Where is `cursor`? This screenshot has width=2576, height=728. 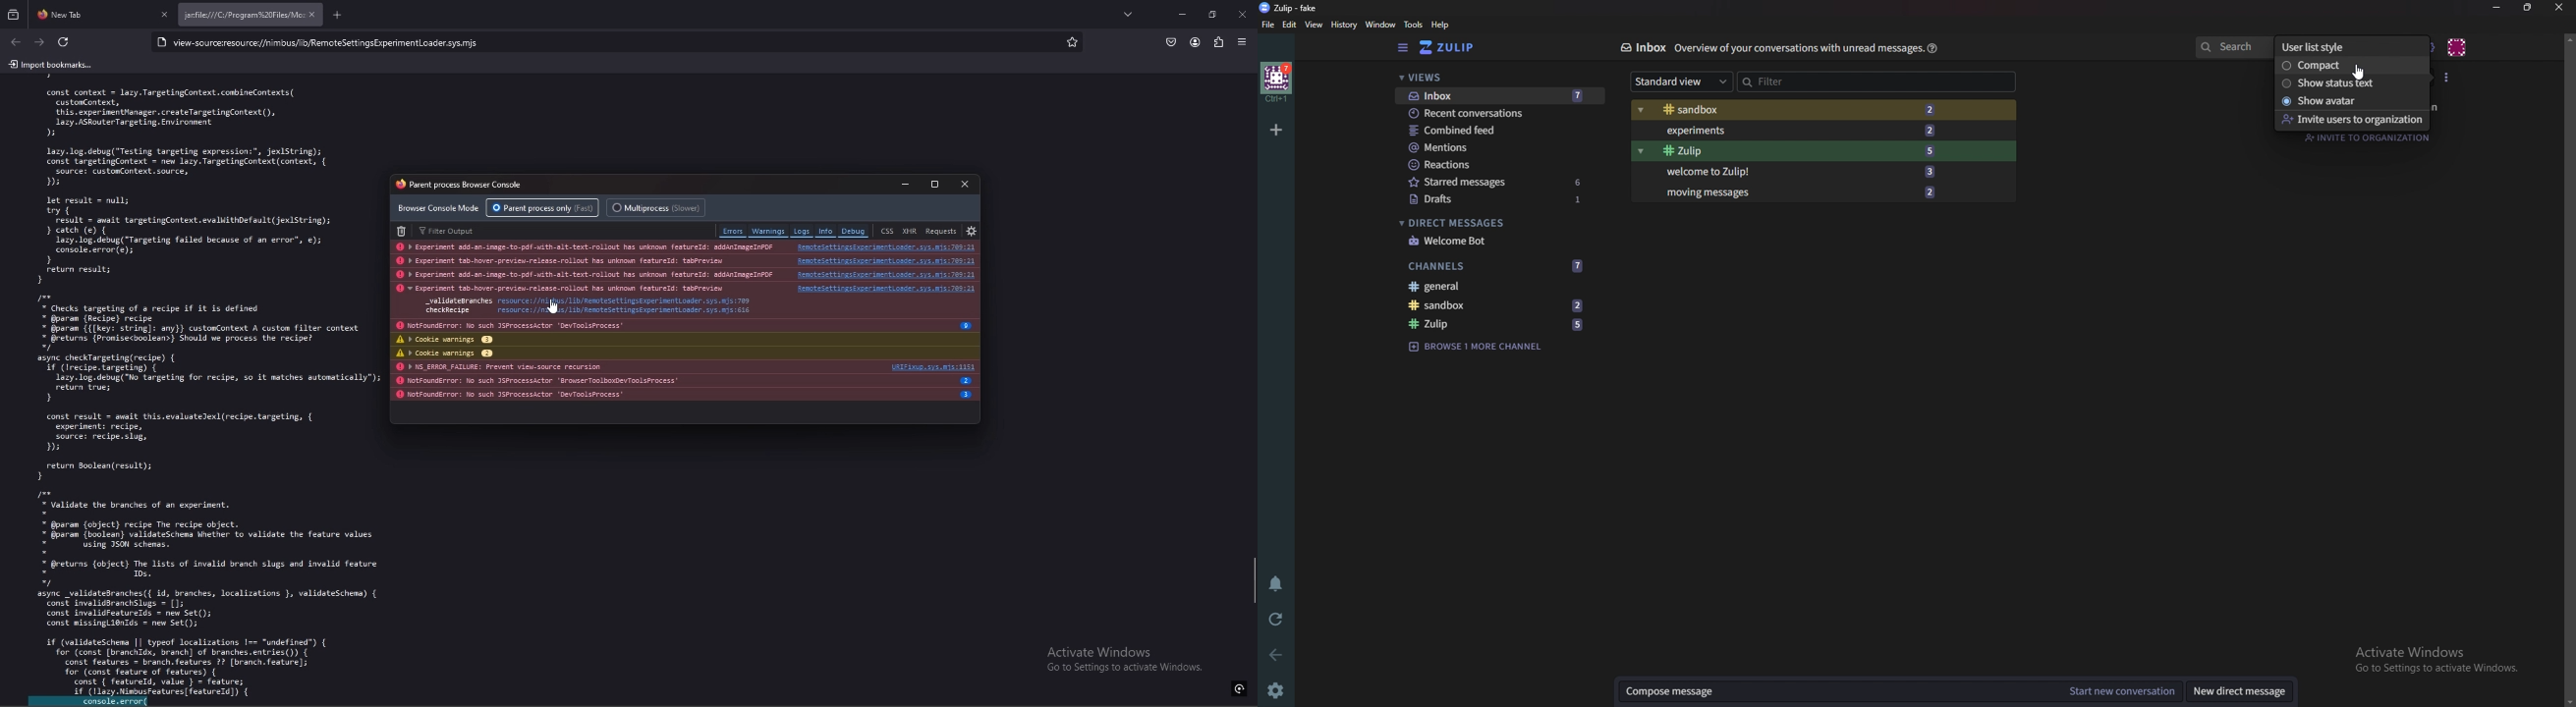
cursor is located at coordinates (553, 308).